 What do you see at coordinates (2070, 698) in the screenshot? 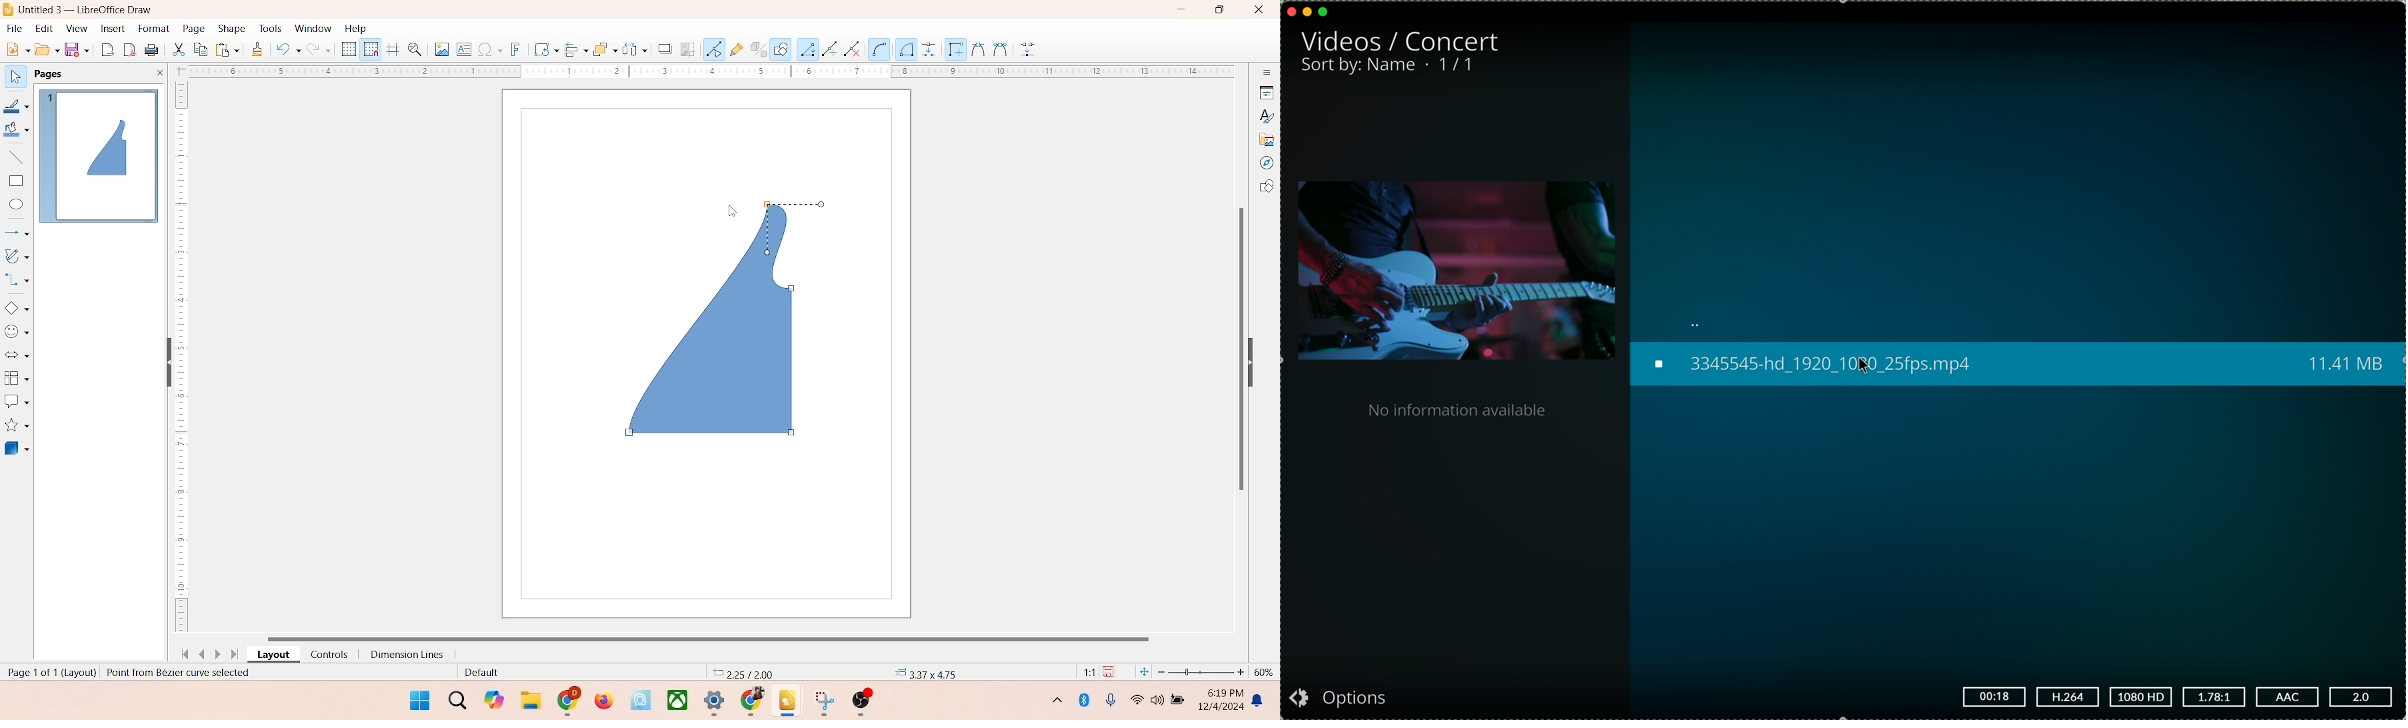
I see `H.264` at bounding box center [2070, 698].